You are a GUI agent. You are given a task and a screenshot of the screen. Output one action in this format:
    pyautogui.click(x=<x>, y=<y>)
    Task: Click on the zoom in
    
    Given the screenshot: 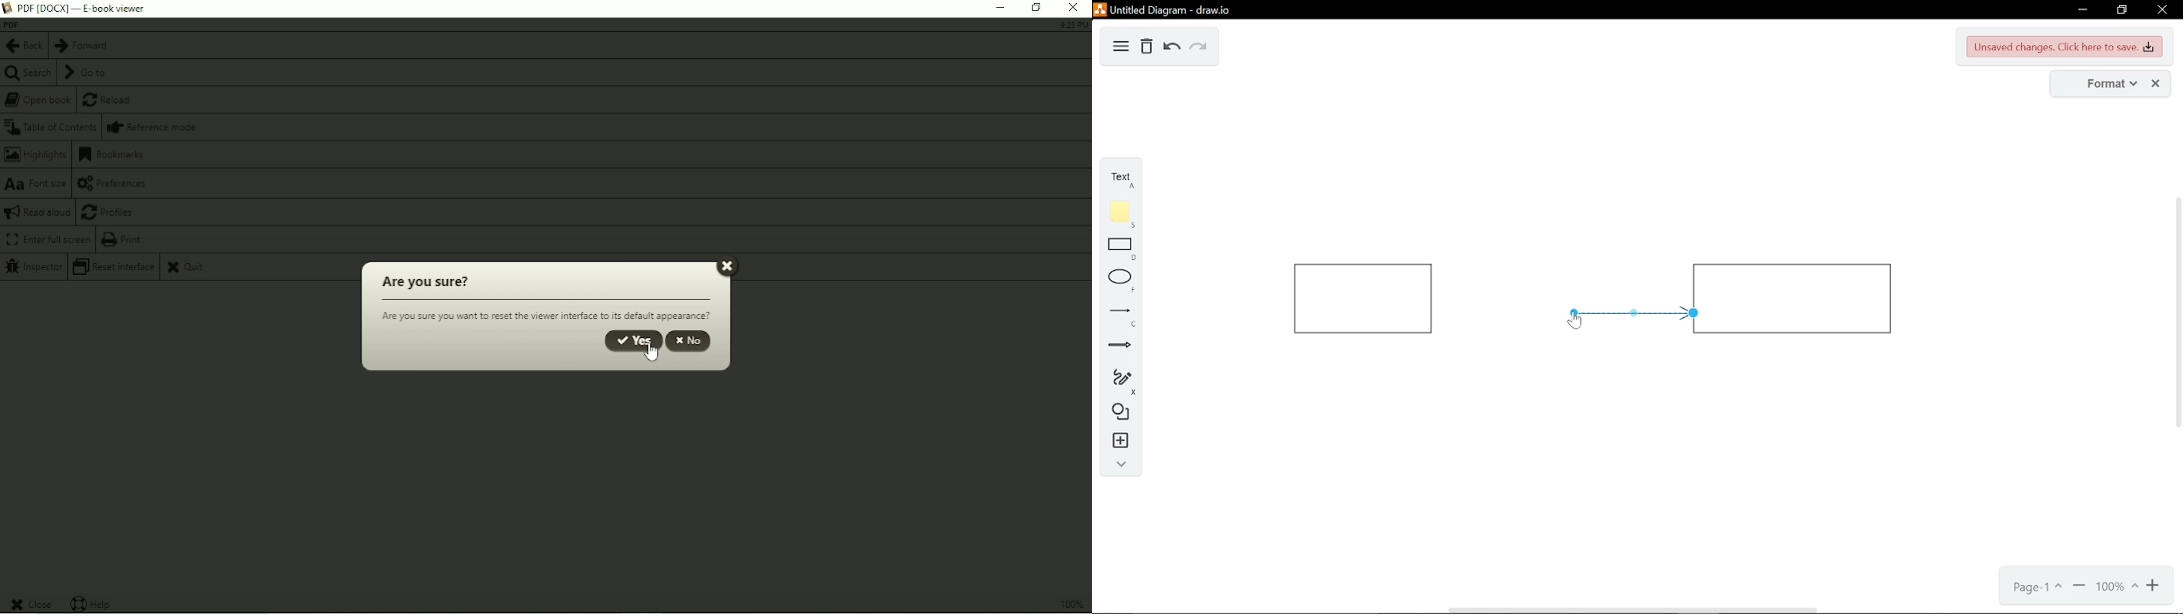 What is the action you would take?
    pyautogui.click(x=2153, y=588)
    